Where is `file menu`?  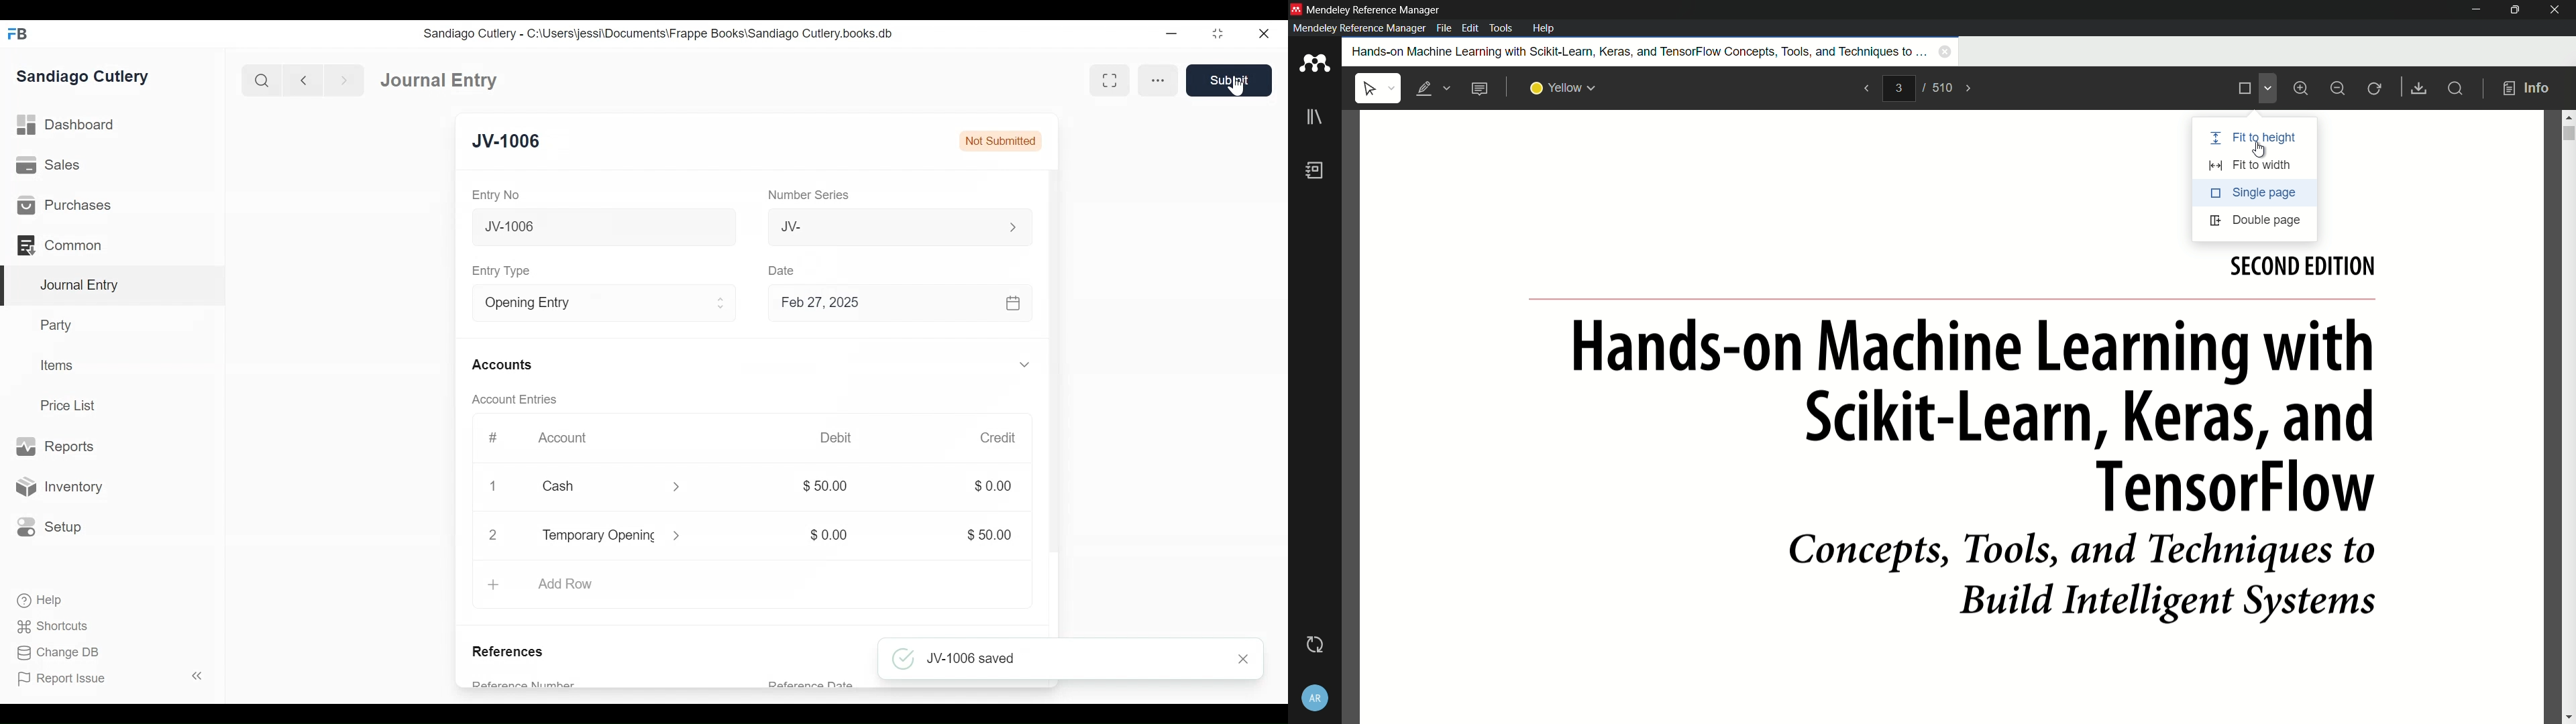
file menu is located at coordinates (1444, 28).